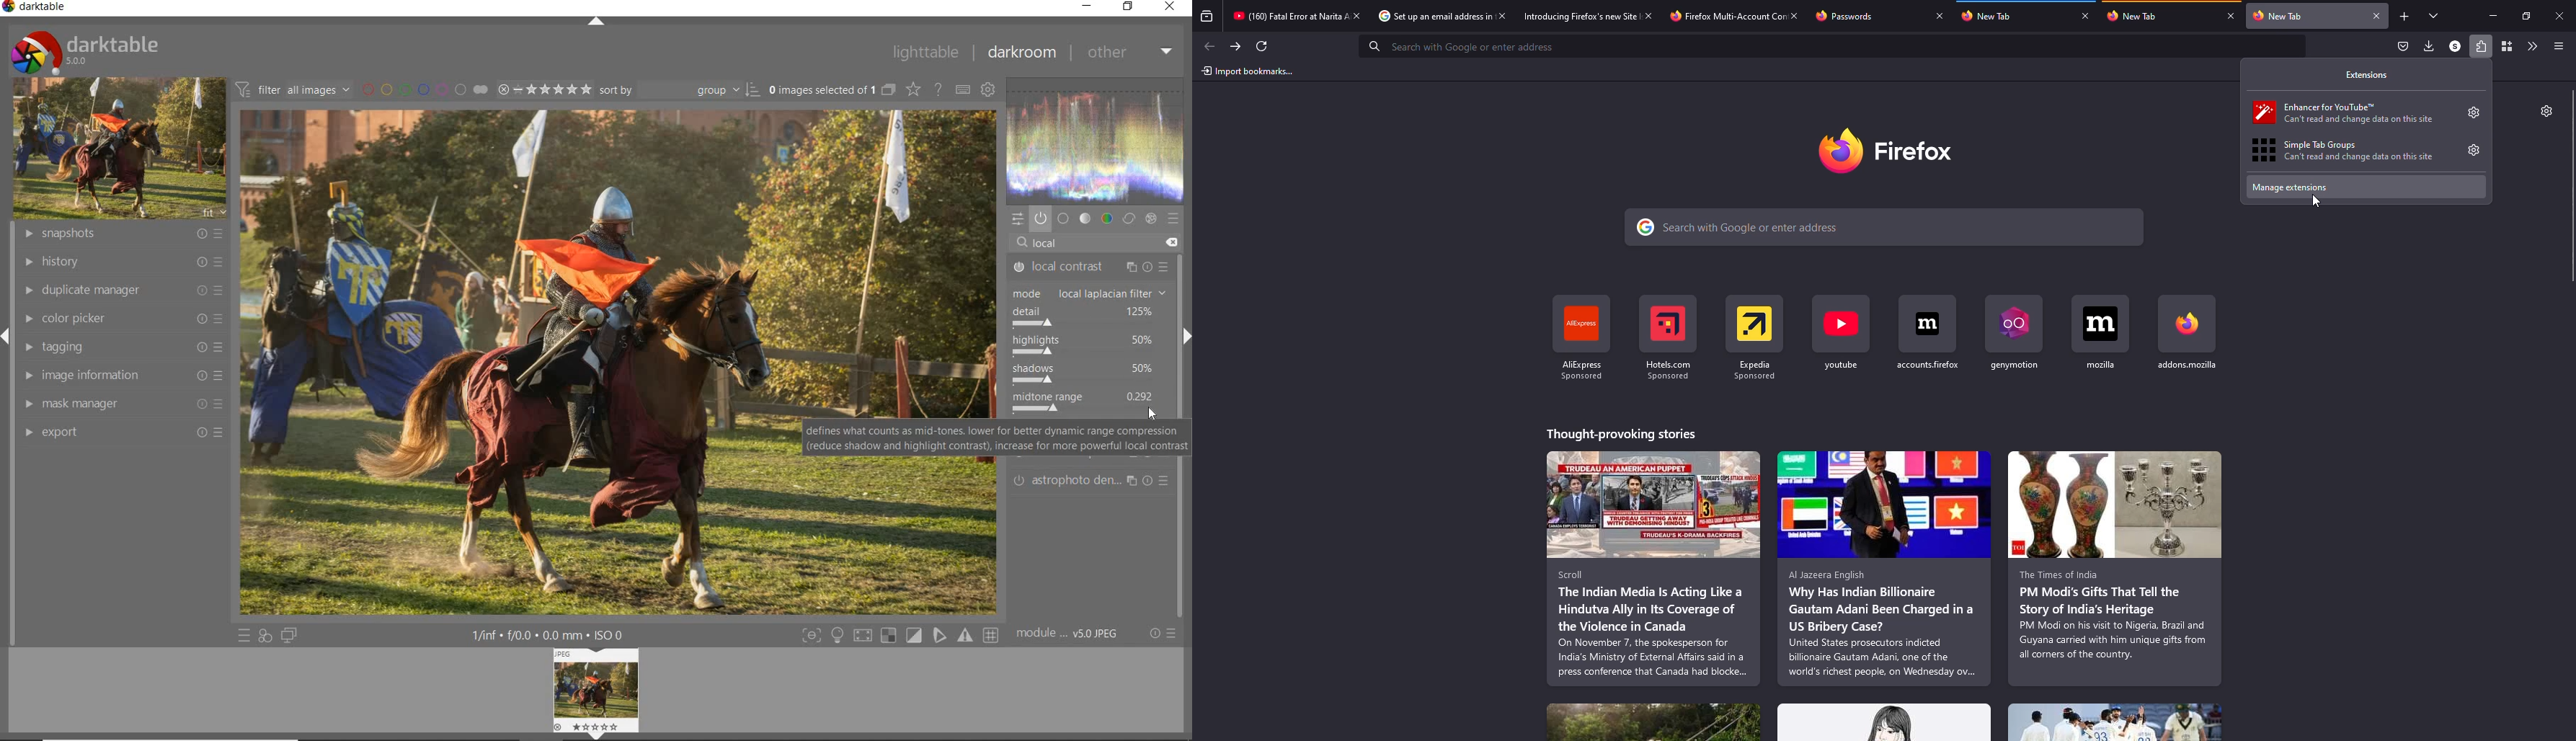  What do you see at coordinates (2428, 45) in the screenshot?
I see `downloads` at bounding box center [2428, 45].